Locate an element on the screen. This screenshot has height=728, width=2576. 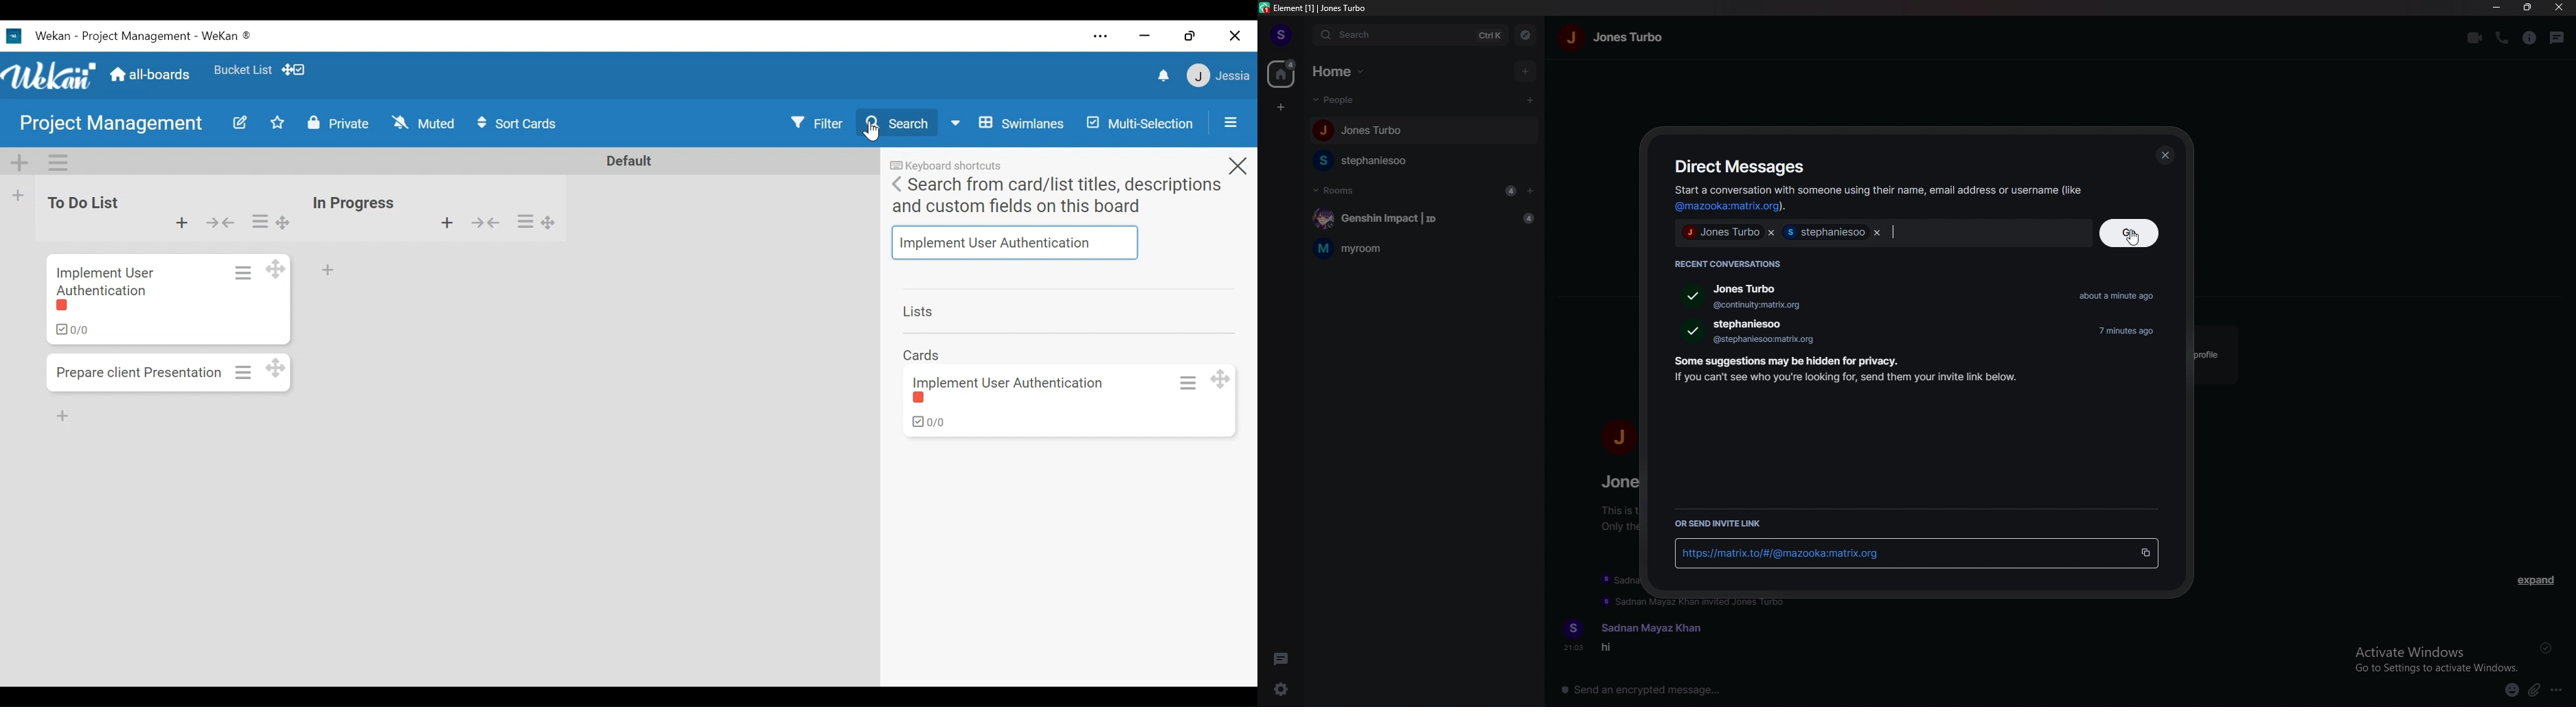
 Implement User Authentication is located at coordinates (1016, 242).